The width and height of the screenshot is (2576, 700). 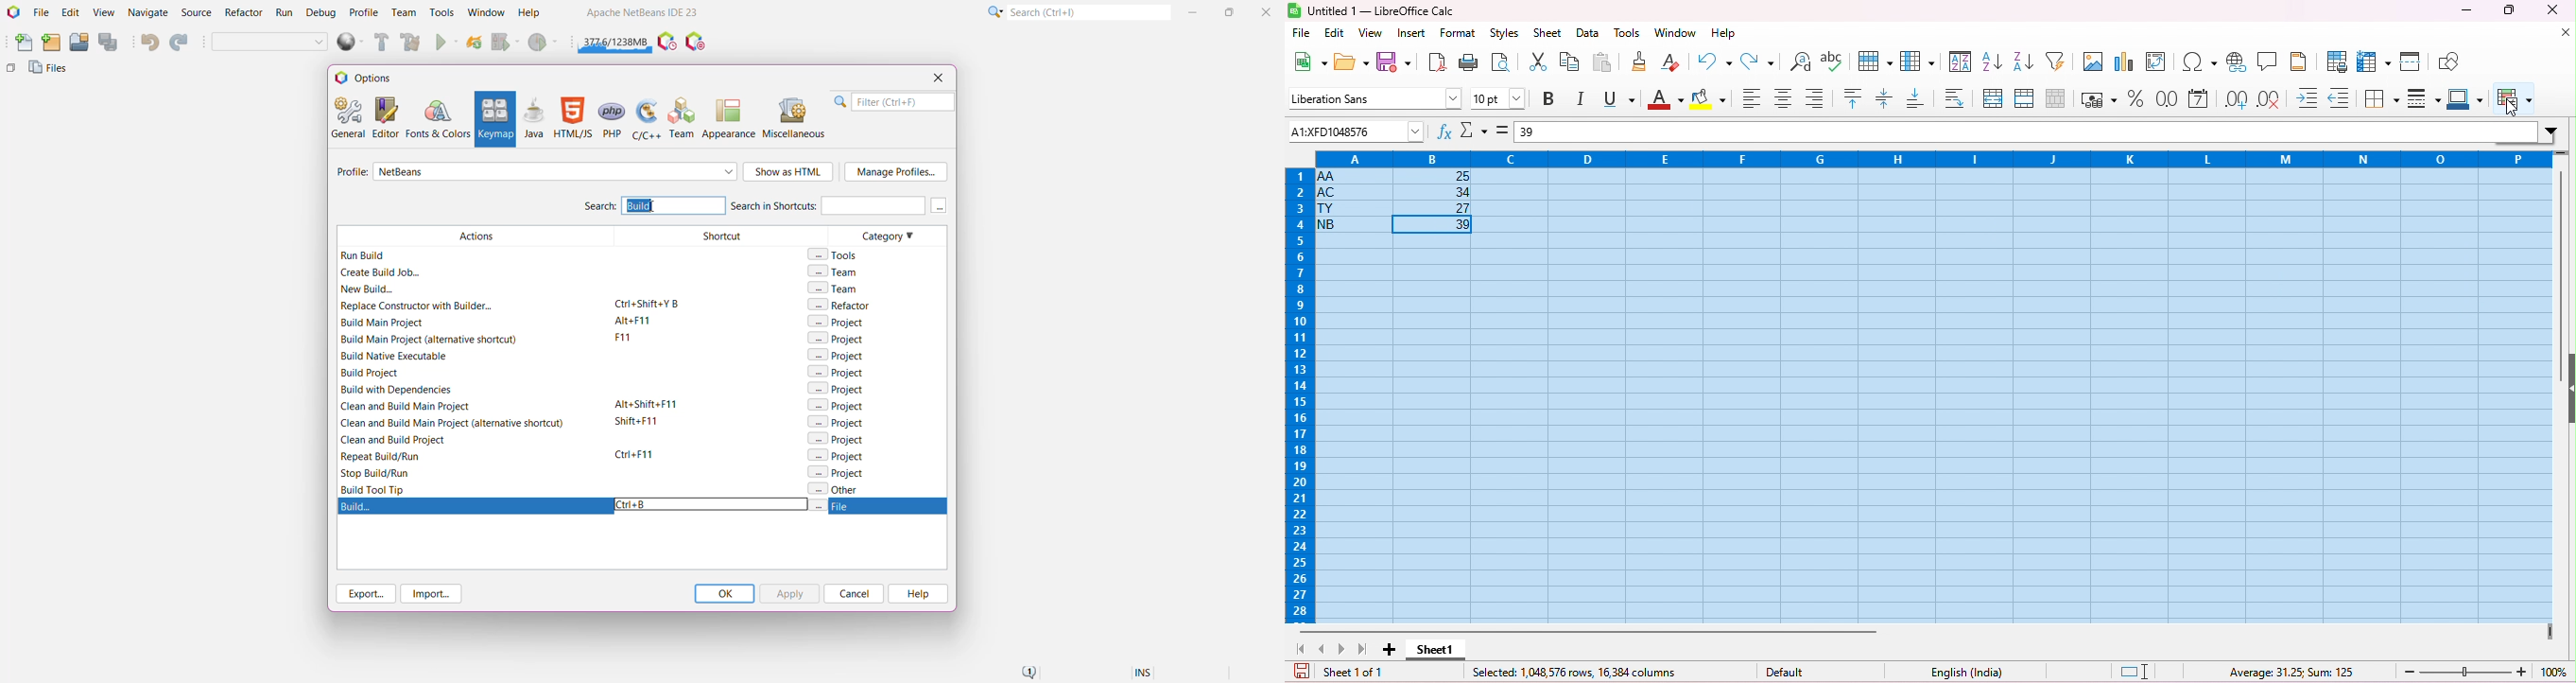 I want to click on background, so click(x=1709, y=100).